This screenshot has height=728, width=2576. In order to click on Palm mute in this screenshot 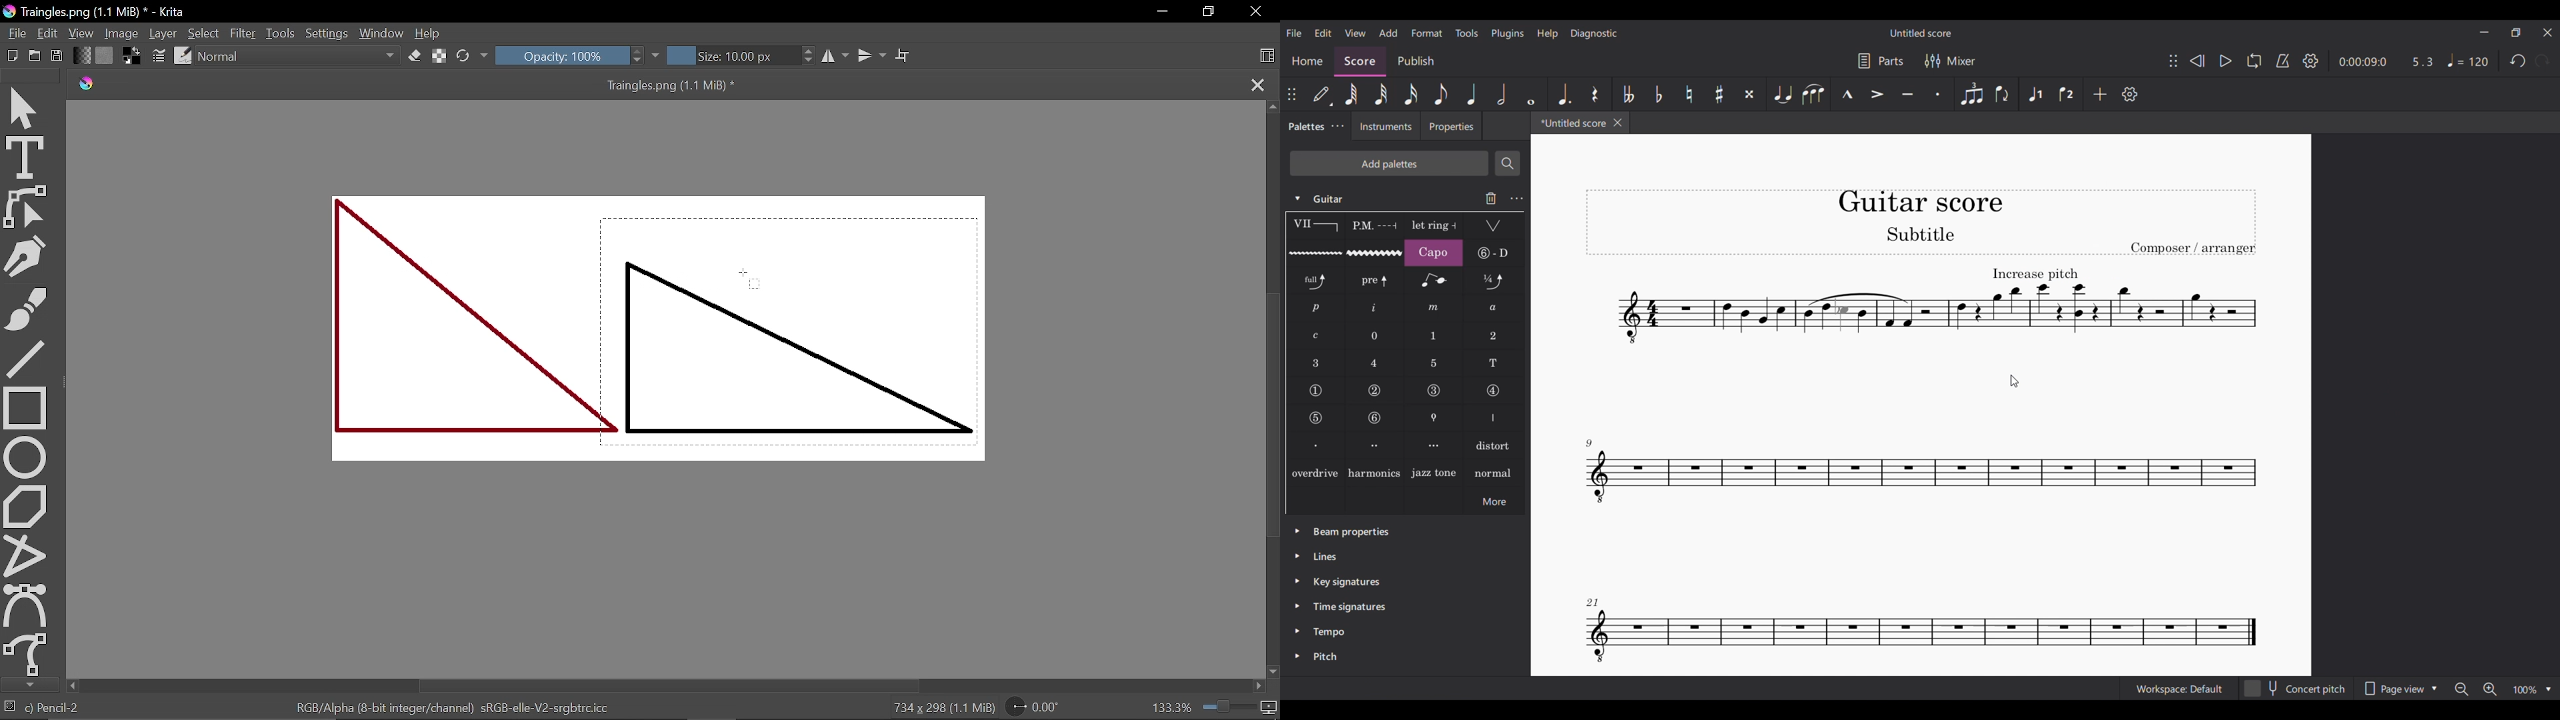, I will do `click(1373, 226)`.